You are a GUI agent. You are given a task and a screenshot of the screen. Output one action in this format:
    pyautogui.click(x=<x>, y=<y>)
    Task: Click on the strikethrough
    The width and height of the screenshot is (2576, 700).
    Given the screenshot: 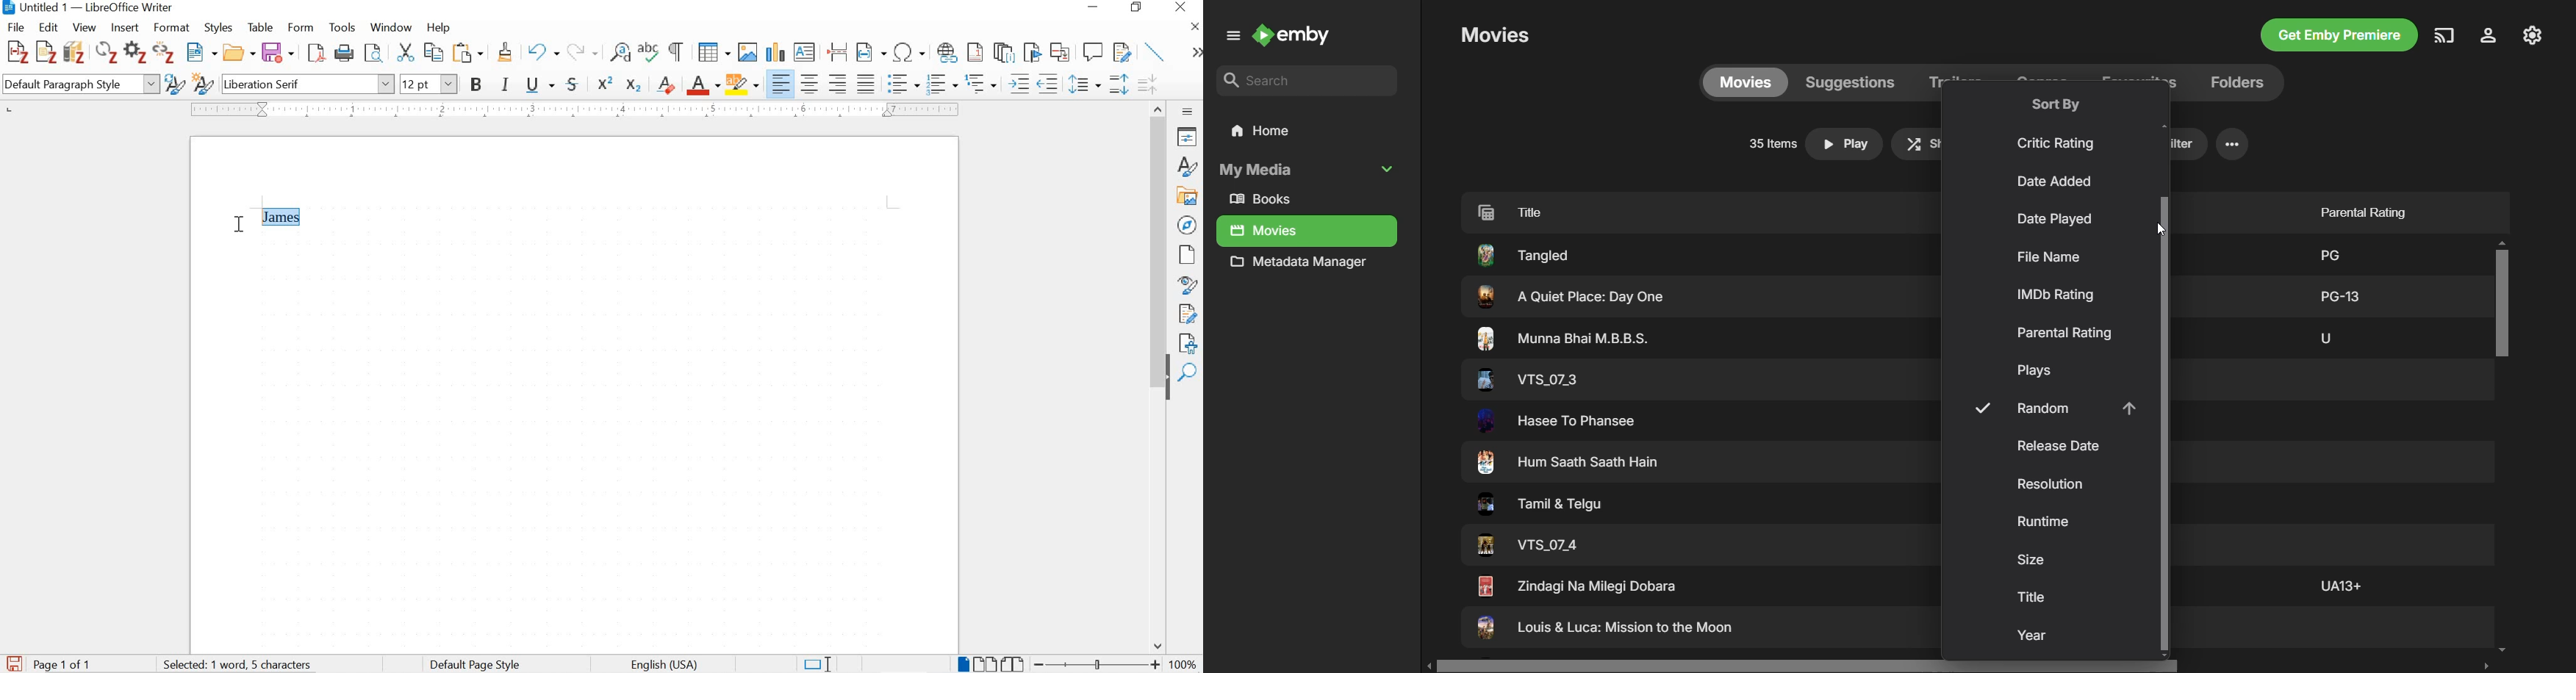 What is the action you would take?
    pyautogui.click(x=575, y=84)
    